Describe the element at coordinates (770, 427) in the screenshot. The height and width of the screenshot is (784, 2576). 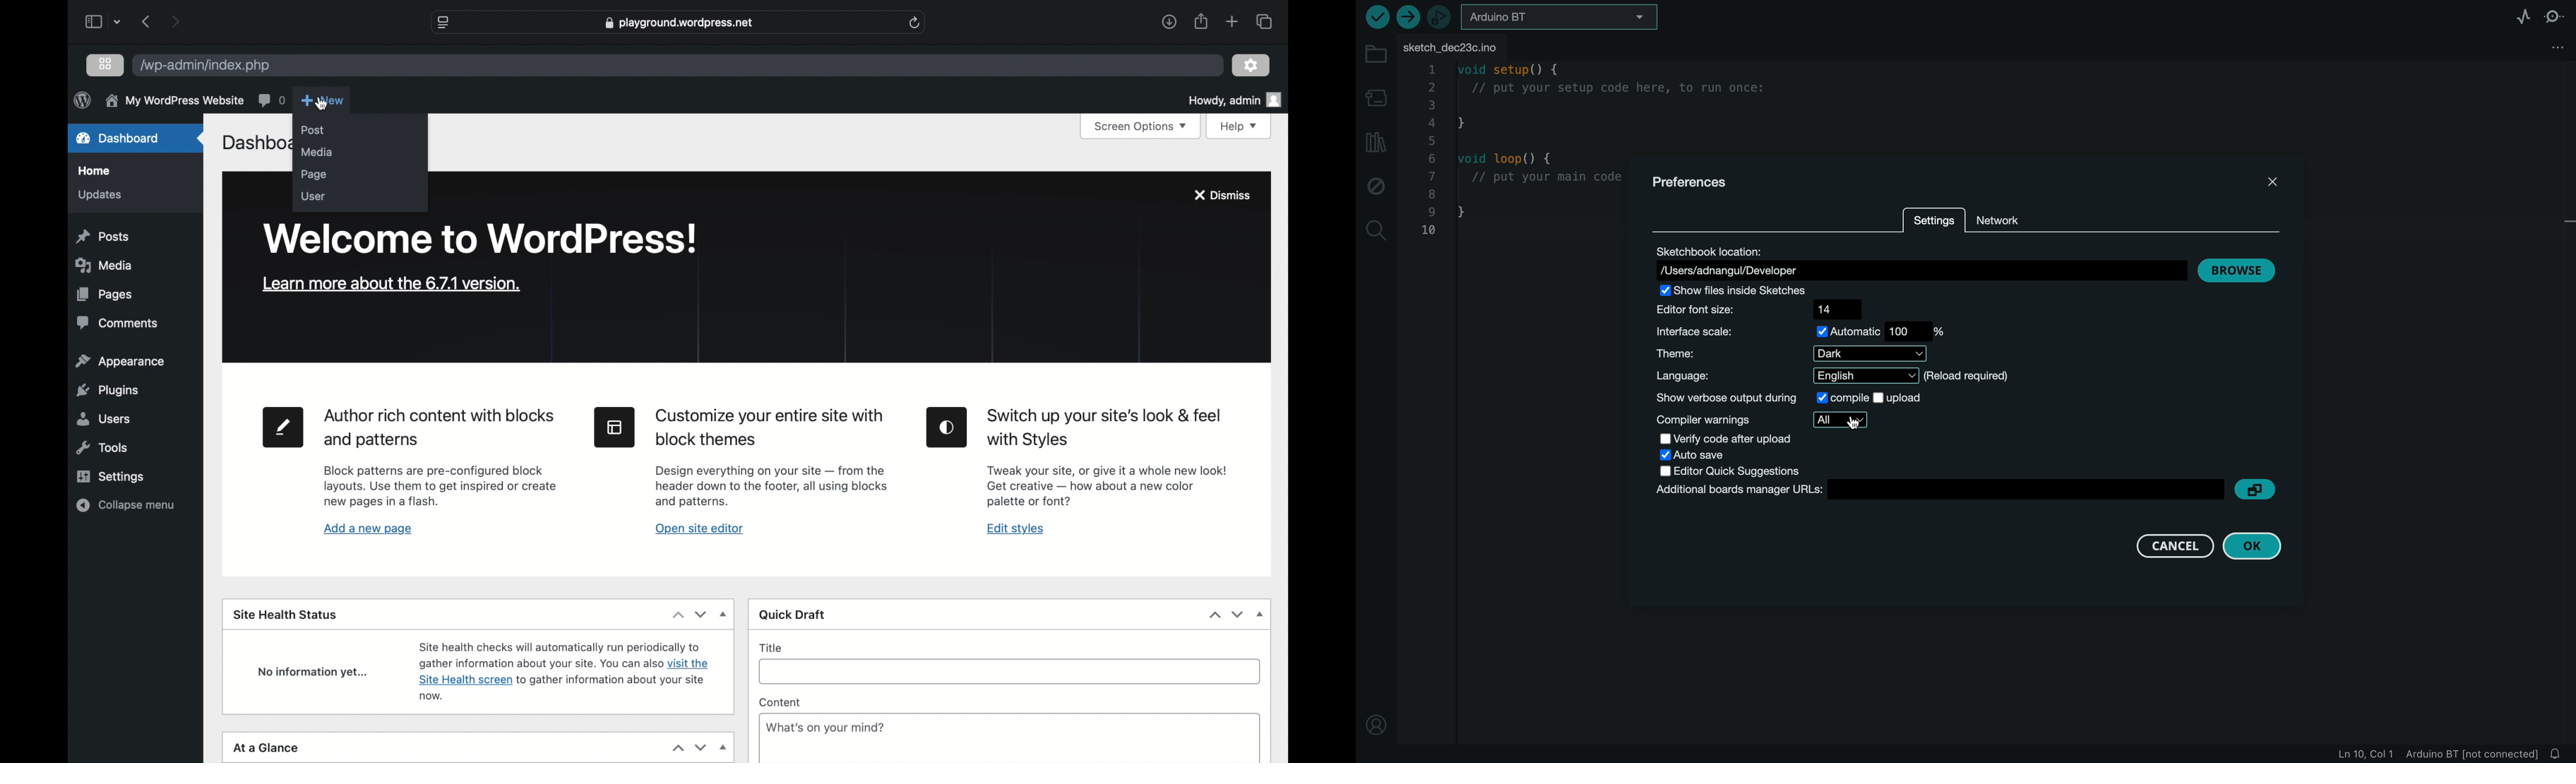
I see `headline` at that location.